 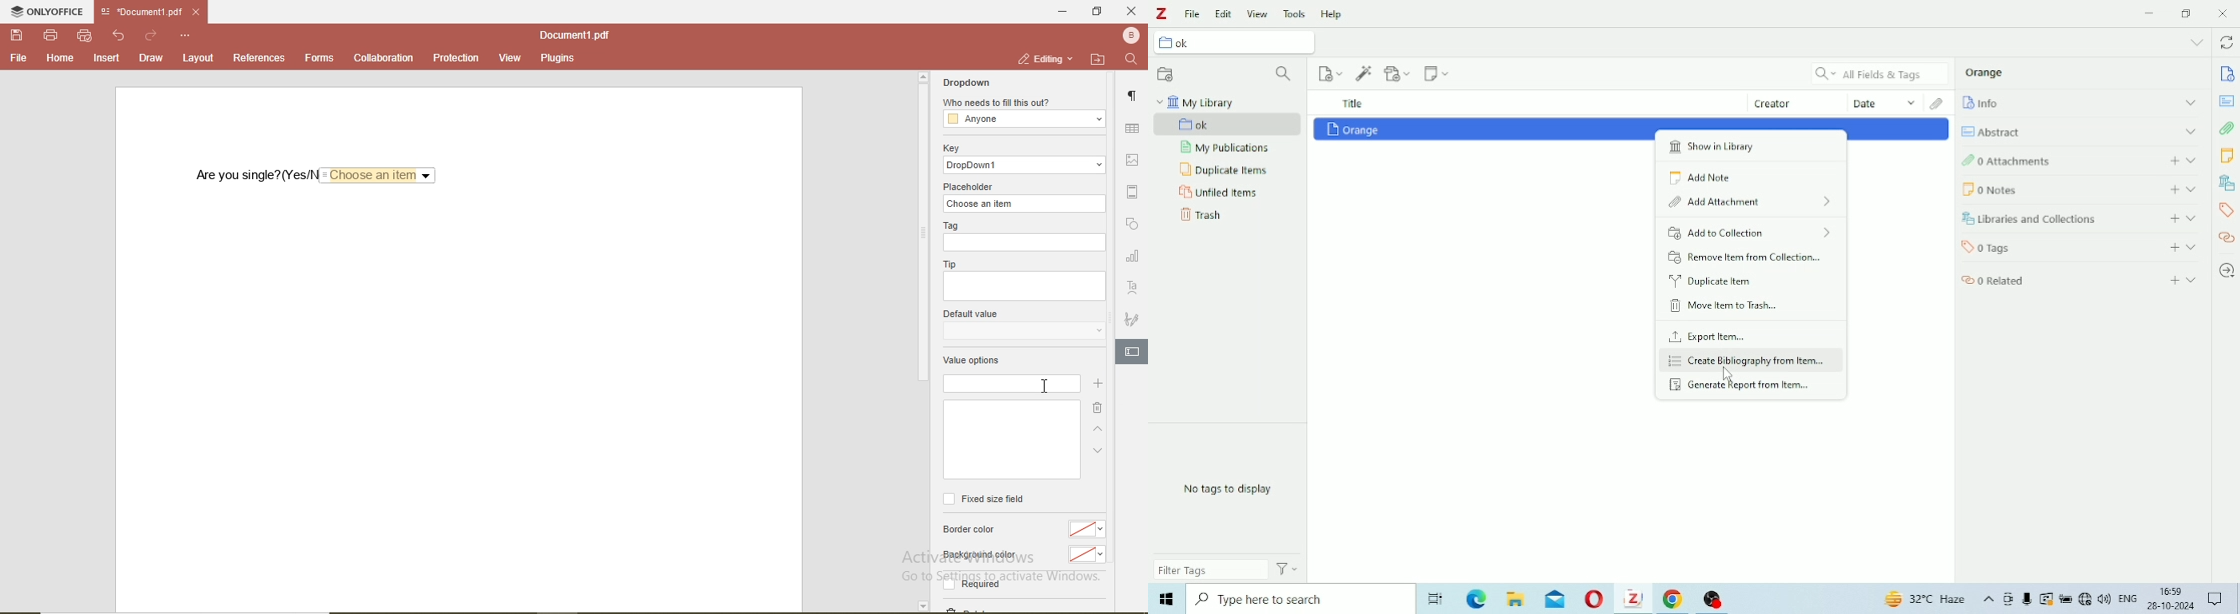 I want to click on editing, so click(x=1048, y=57).